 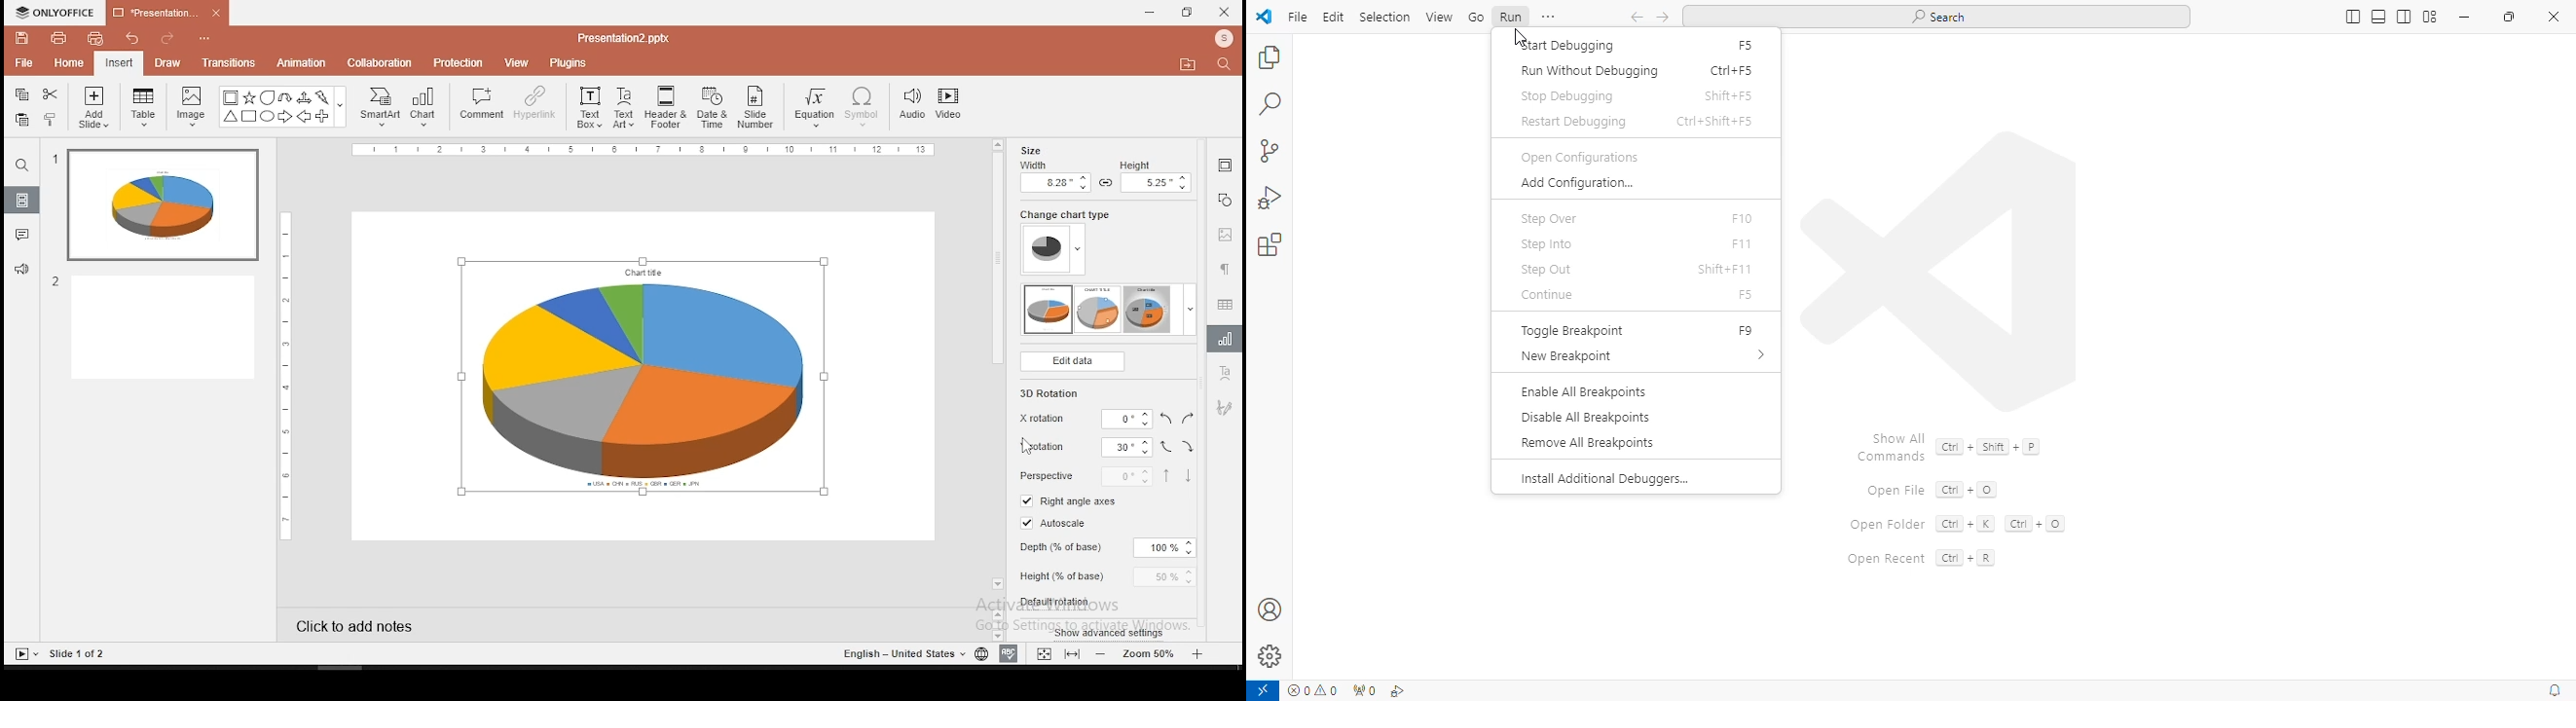 I want to click on paragraph settings, so click(x=1225, y=268).